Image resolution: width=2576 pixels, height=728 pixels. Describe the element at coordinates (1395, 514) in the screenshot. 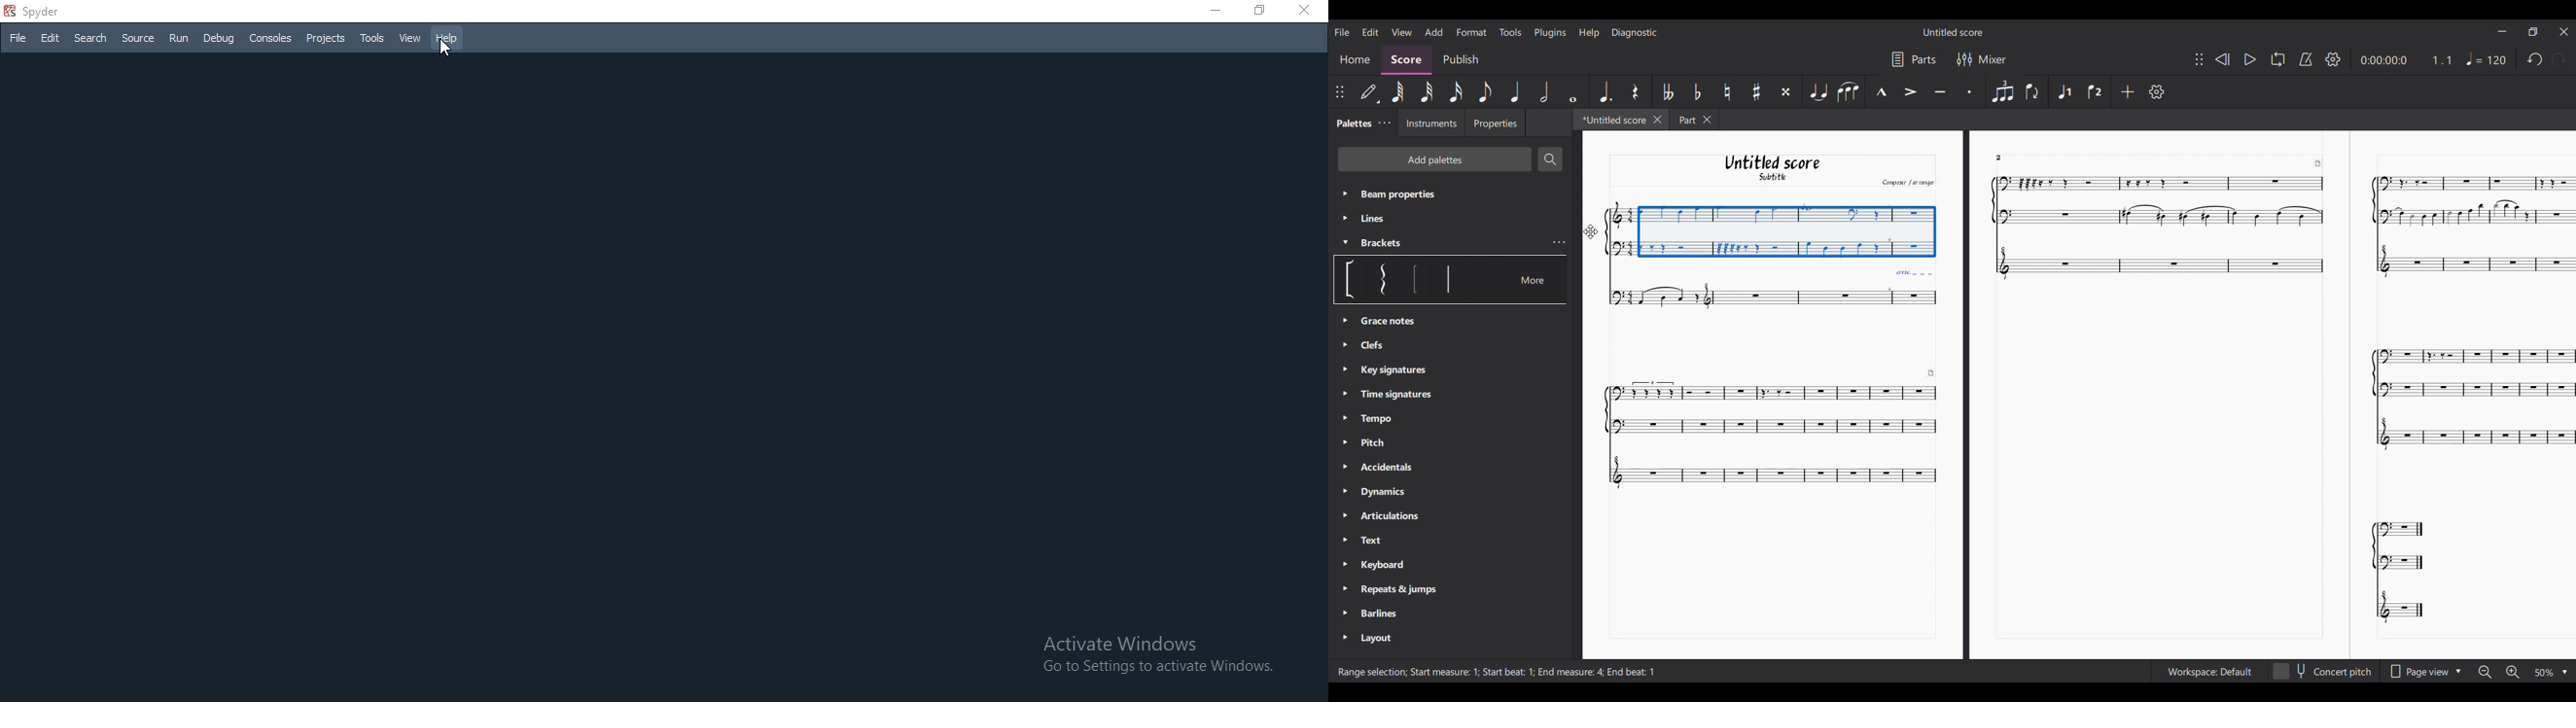

I see `Articulations` at that location.